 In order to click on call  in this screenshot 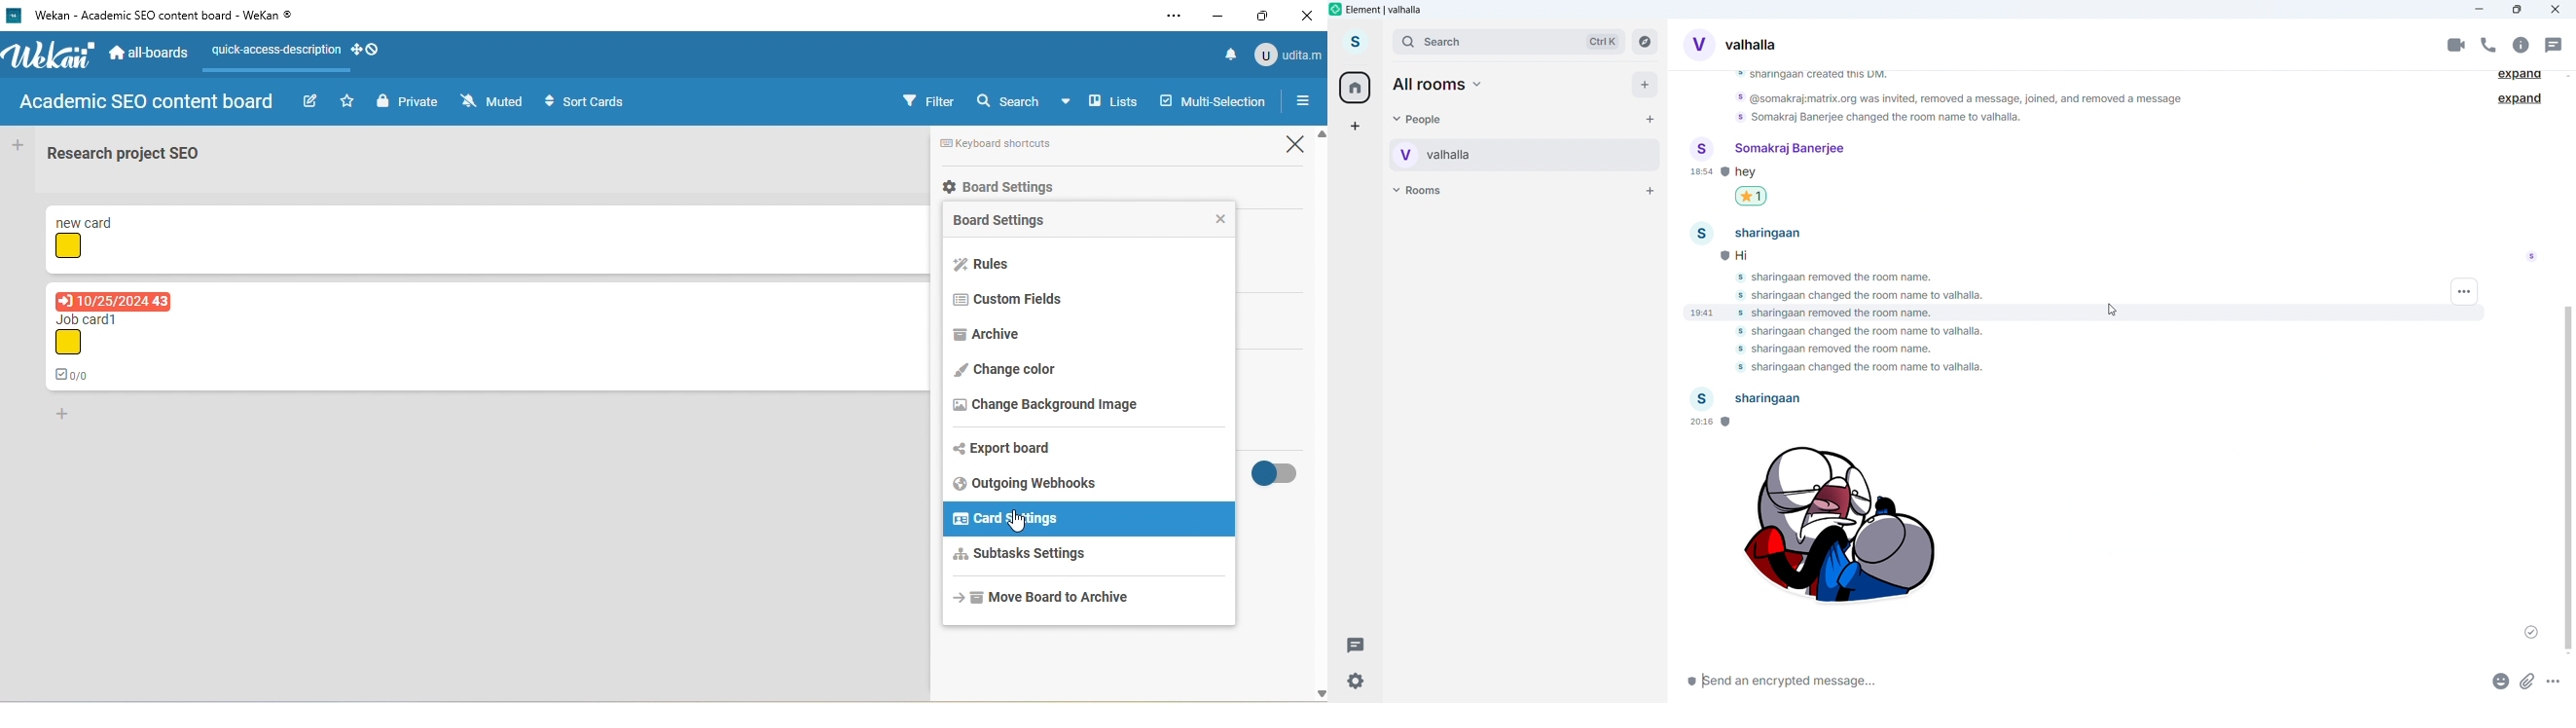, I will do `click(2488, 45)`.